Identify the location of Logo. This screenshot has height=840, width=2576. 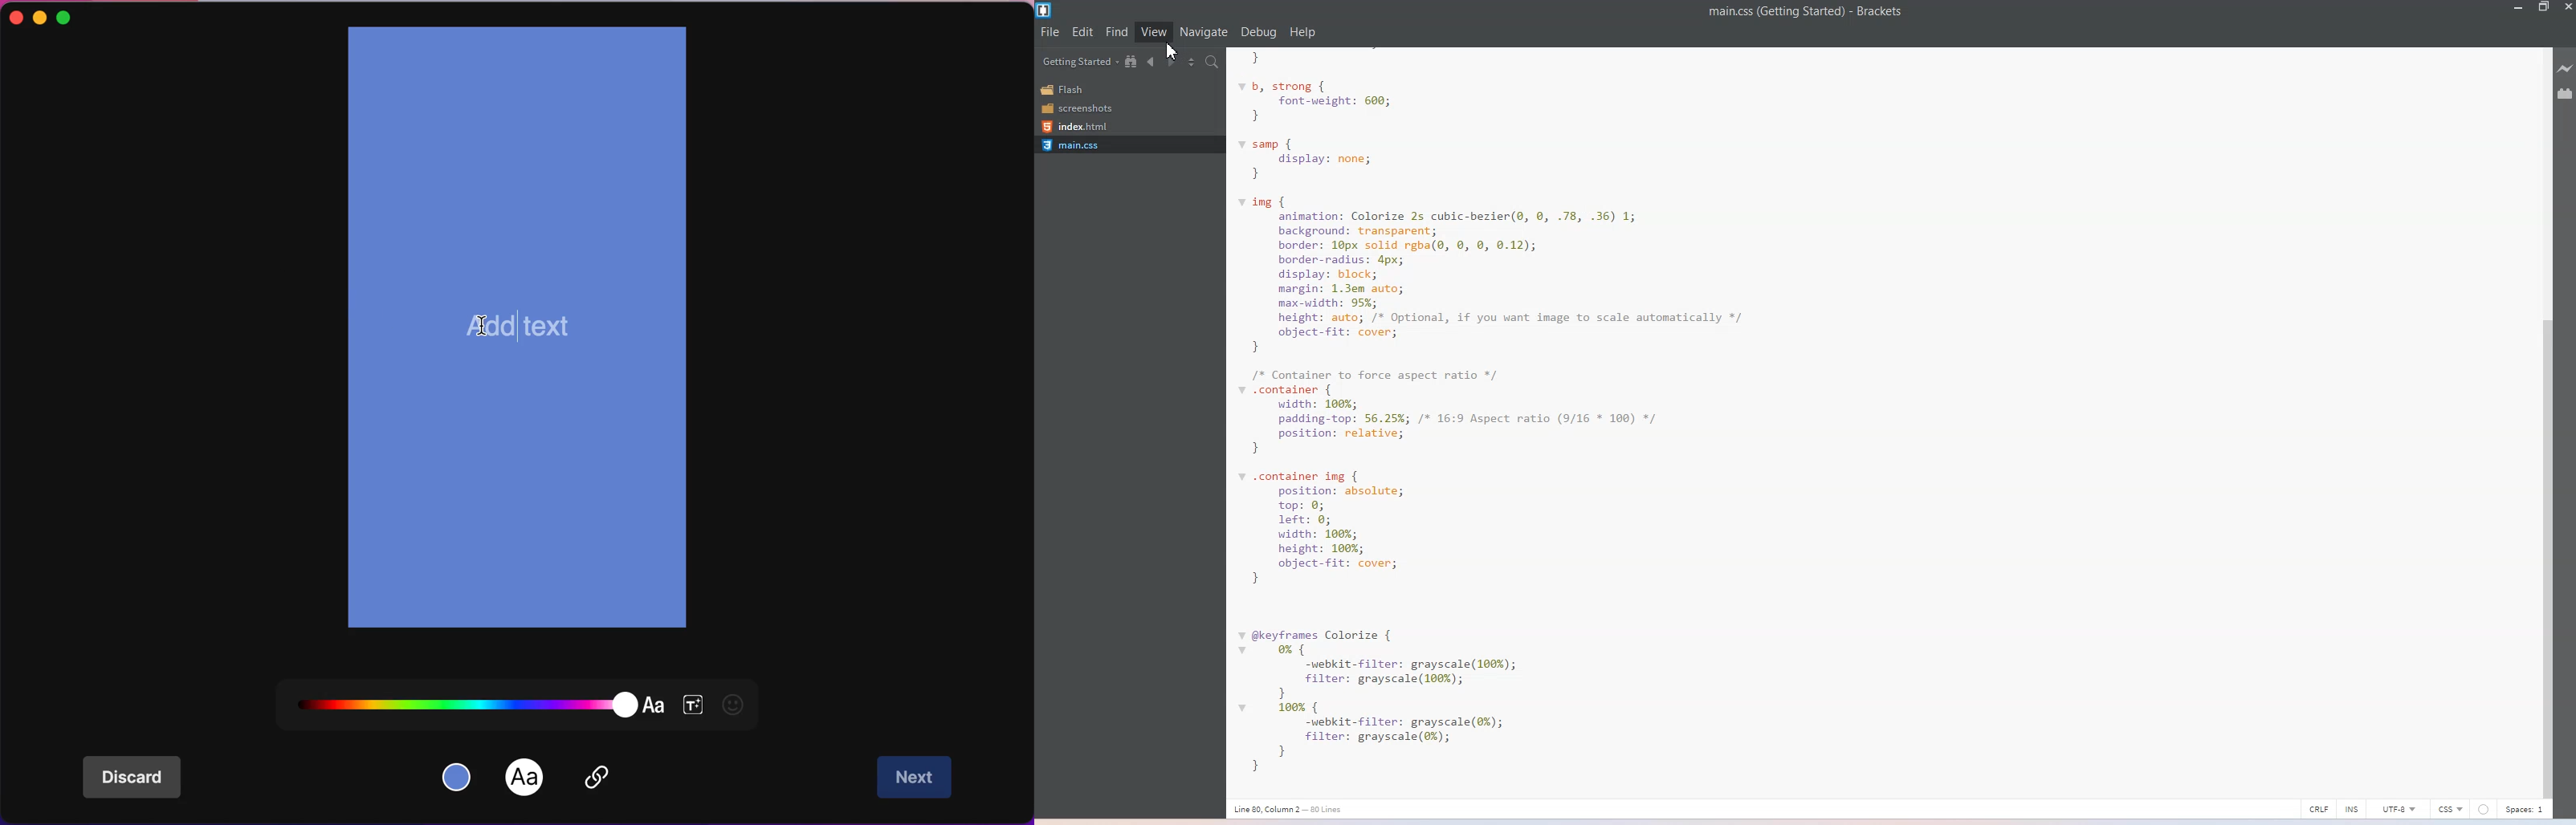
(1045, 10).